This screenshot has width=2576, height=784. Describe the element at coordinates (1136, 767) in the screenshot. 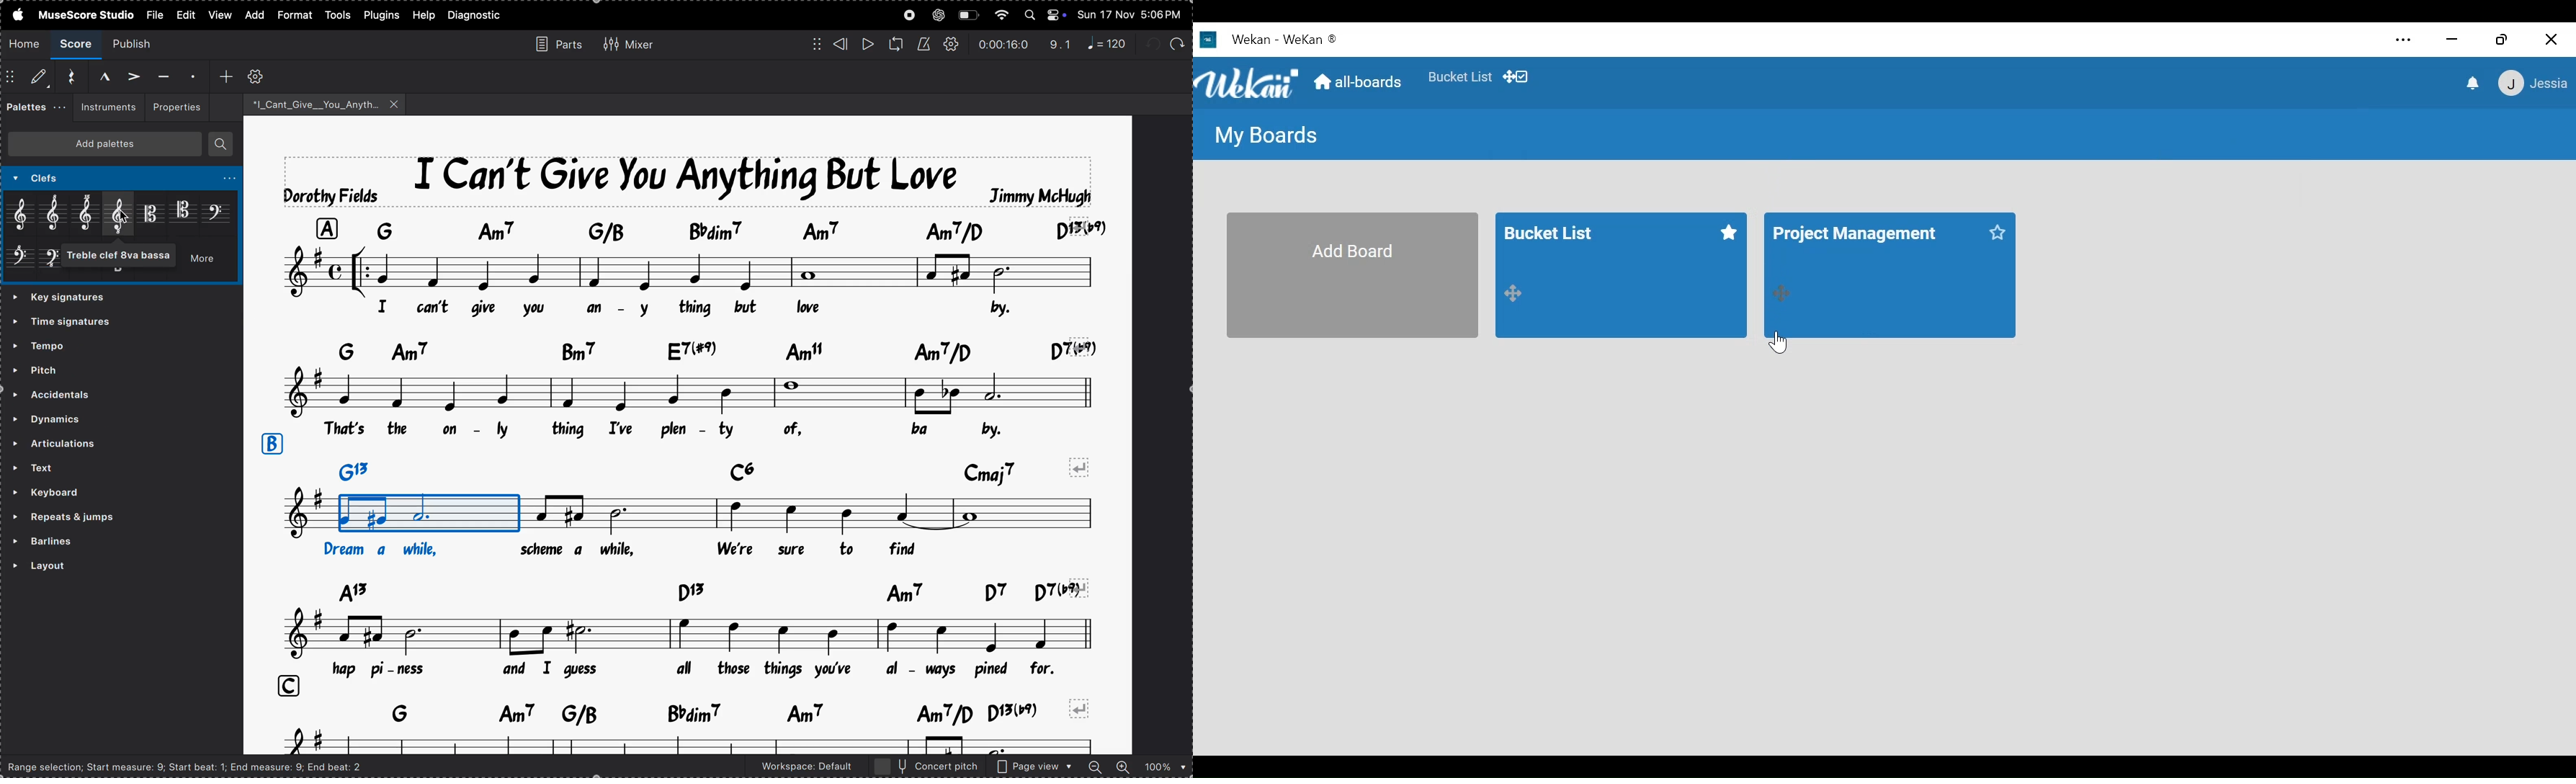

I see `zoom in and out` at that location.